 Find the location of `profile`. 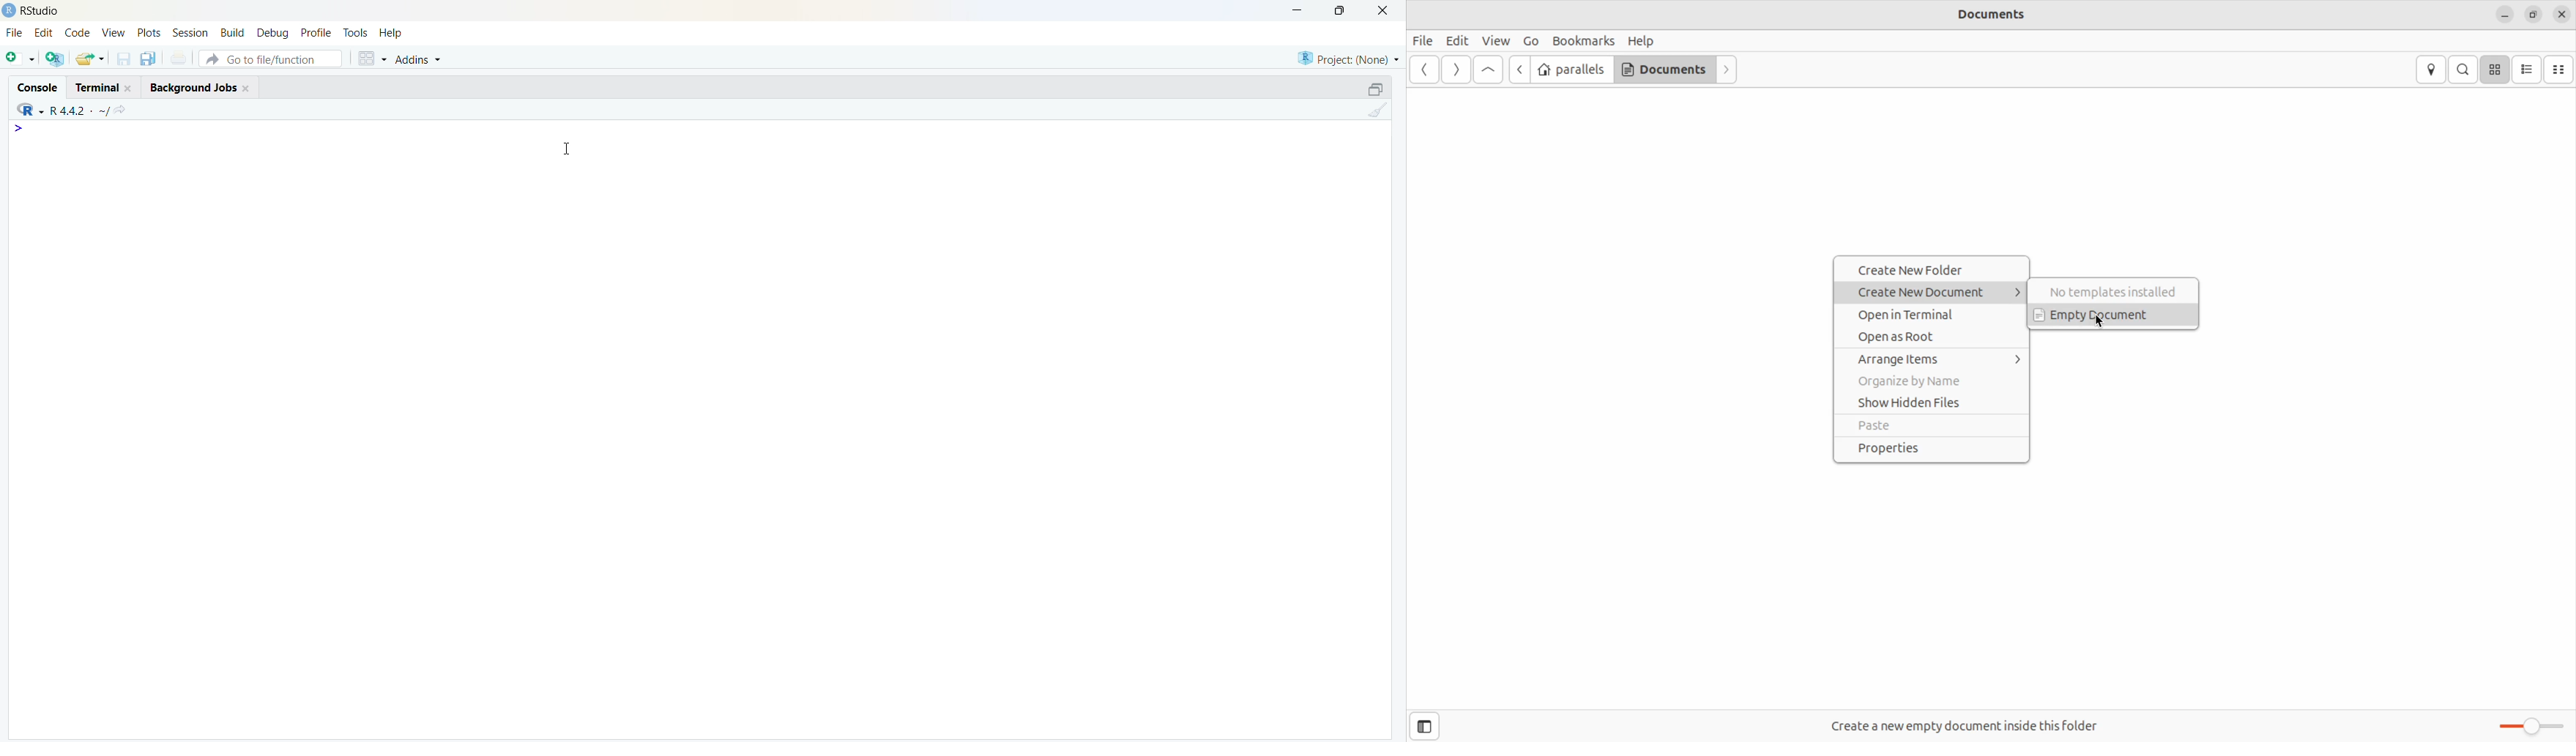

profile is located at coordinates (316, 33).